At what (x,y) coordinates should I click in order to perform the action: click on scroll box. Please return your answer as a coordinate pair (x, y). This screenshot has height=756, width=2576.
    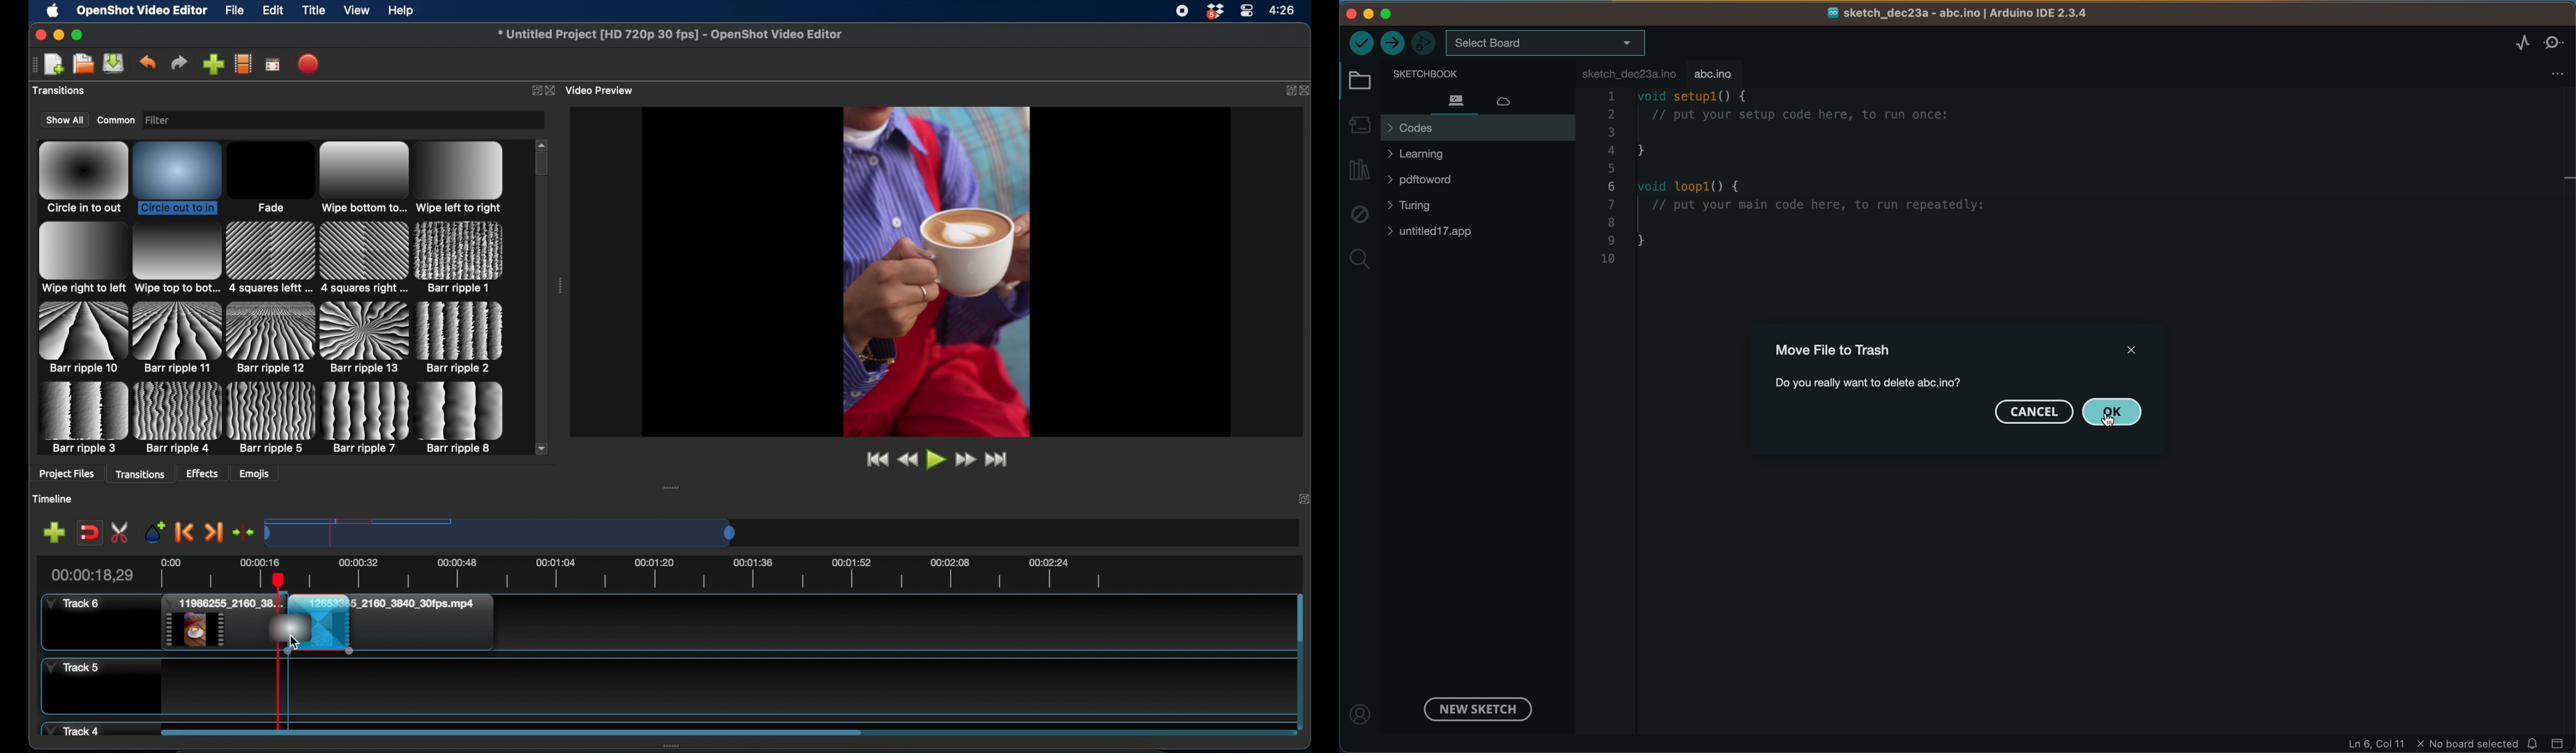
    Looking at the image, I should click on (543, 165).